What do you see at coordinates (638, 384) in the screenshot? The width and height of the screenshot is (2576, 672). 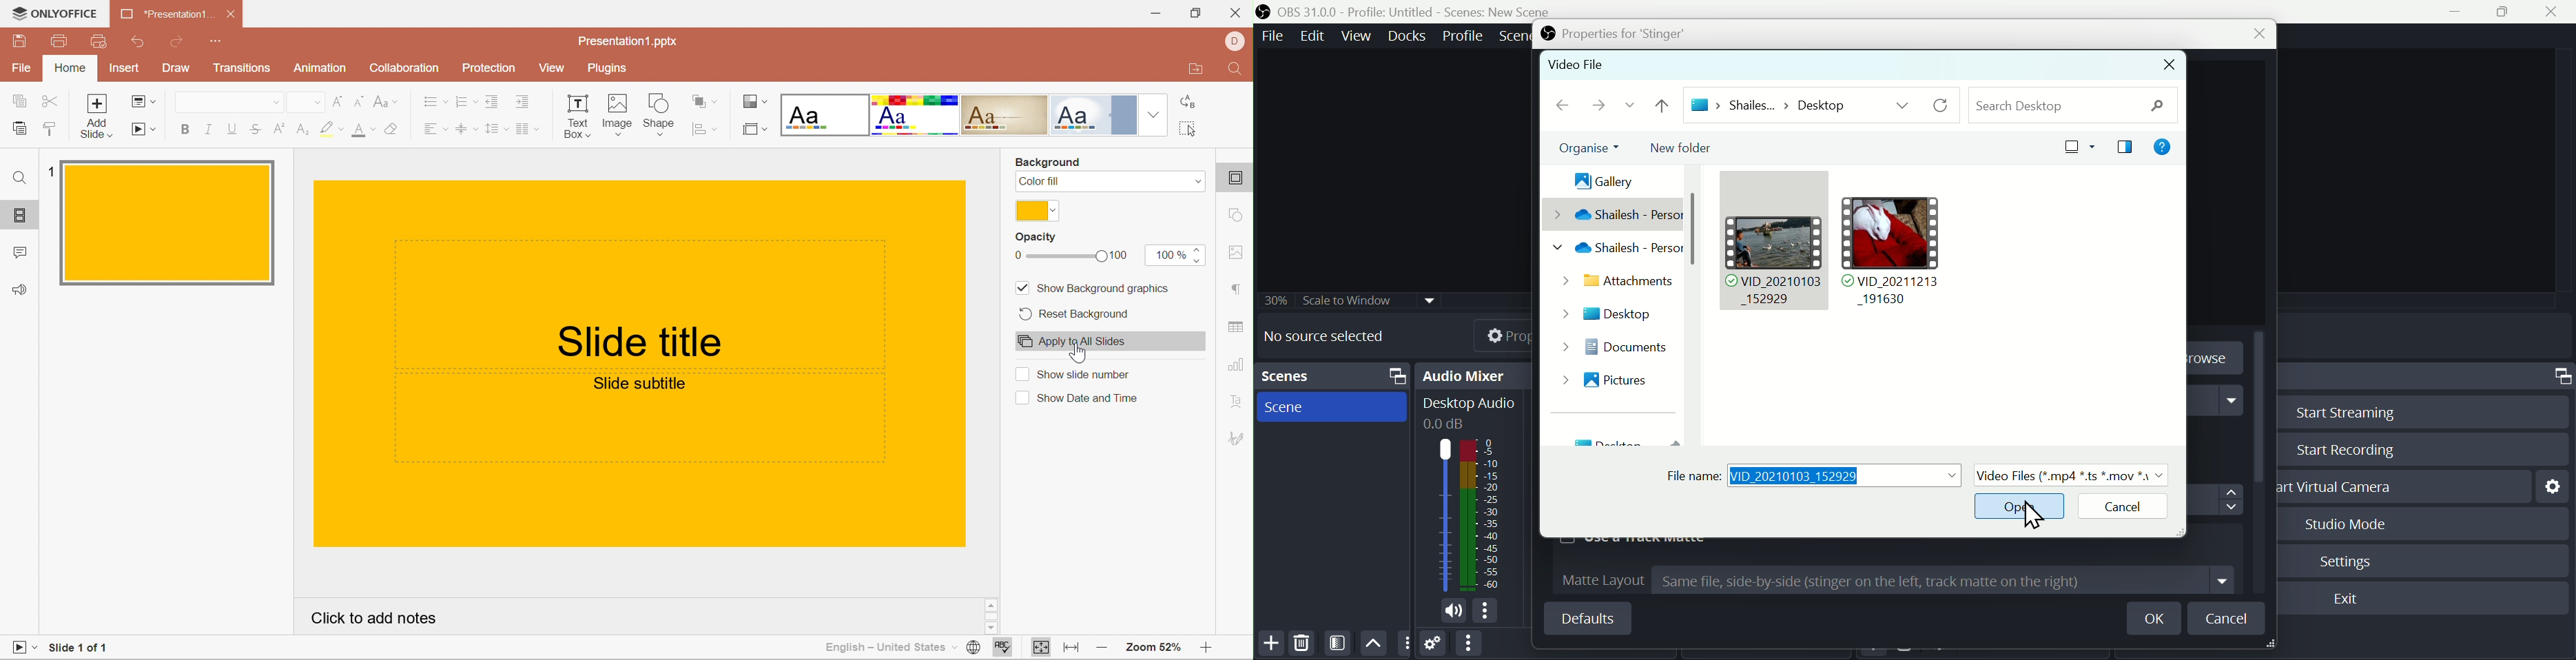 I see `Slide subtitle` at bounding box center [638, 384].